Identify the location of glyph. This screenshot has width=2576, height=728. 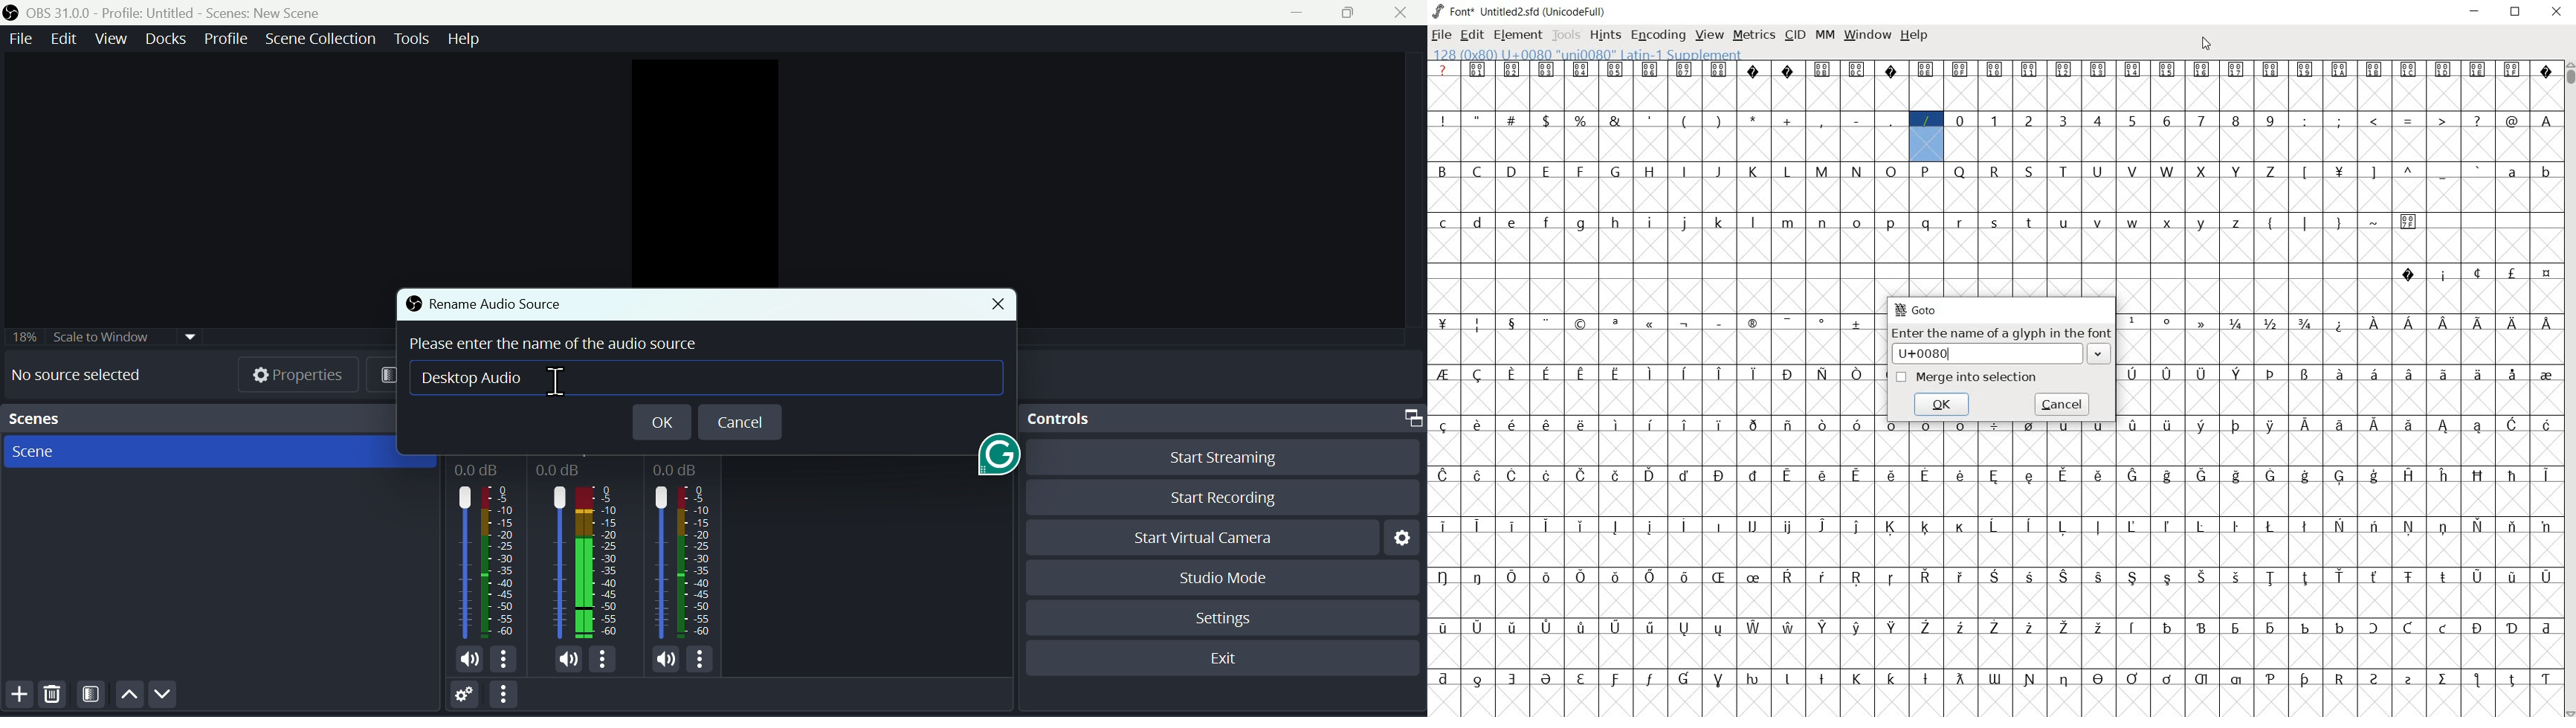
(2547, 475).